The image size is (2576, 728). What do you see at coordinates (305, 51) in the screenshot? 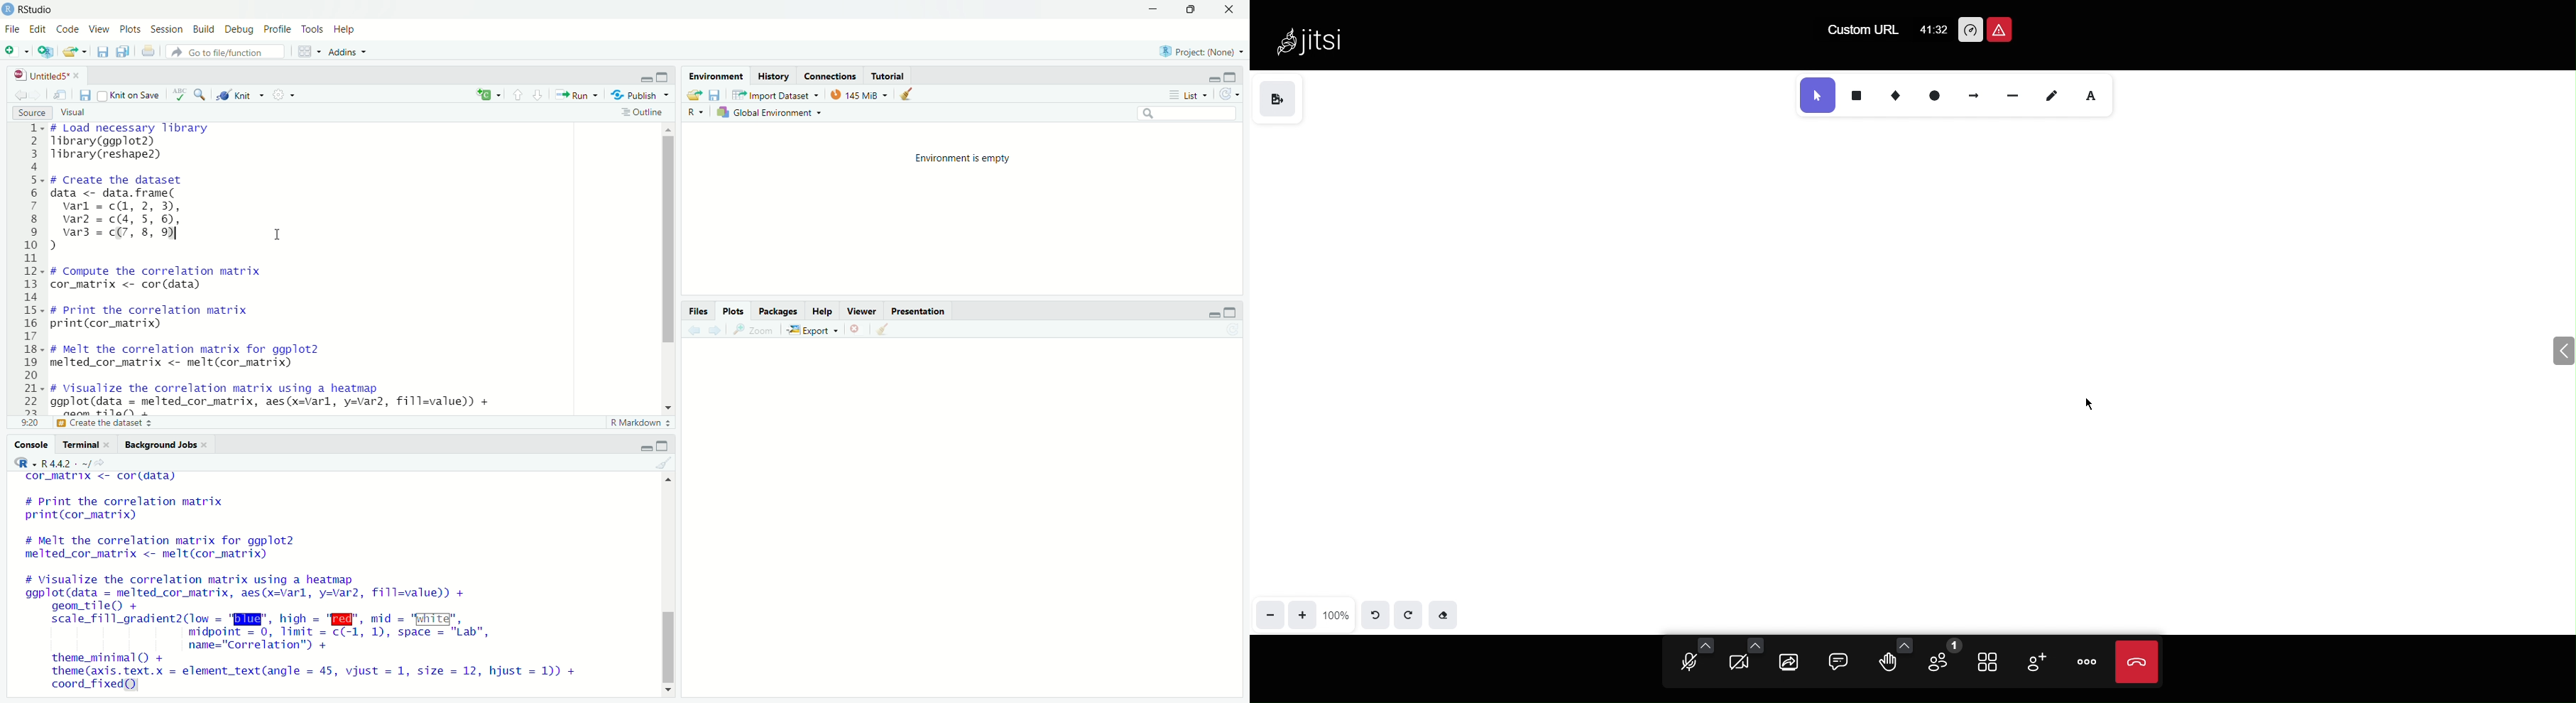
I see `workspace panes` at bounding box center [305, 51].